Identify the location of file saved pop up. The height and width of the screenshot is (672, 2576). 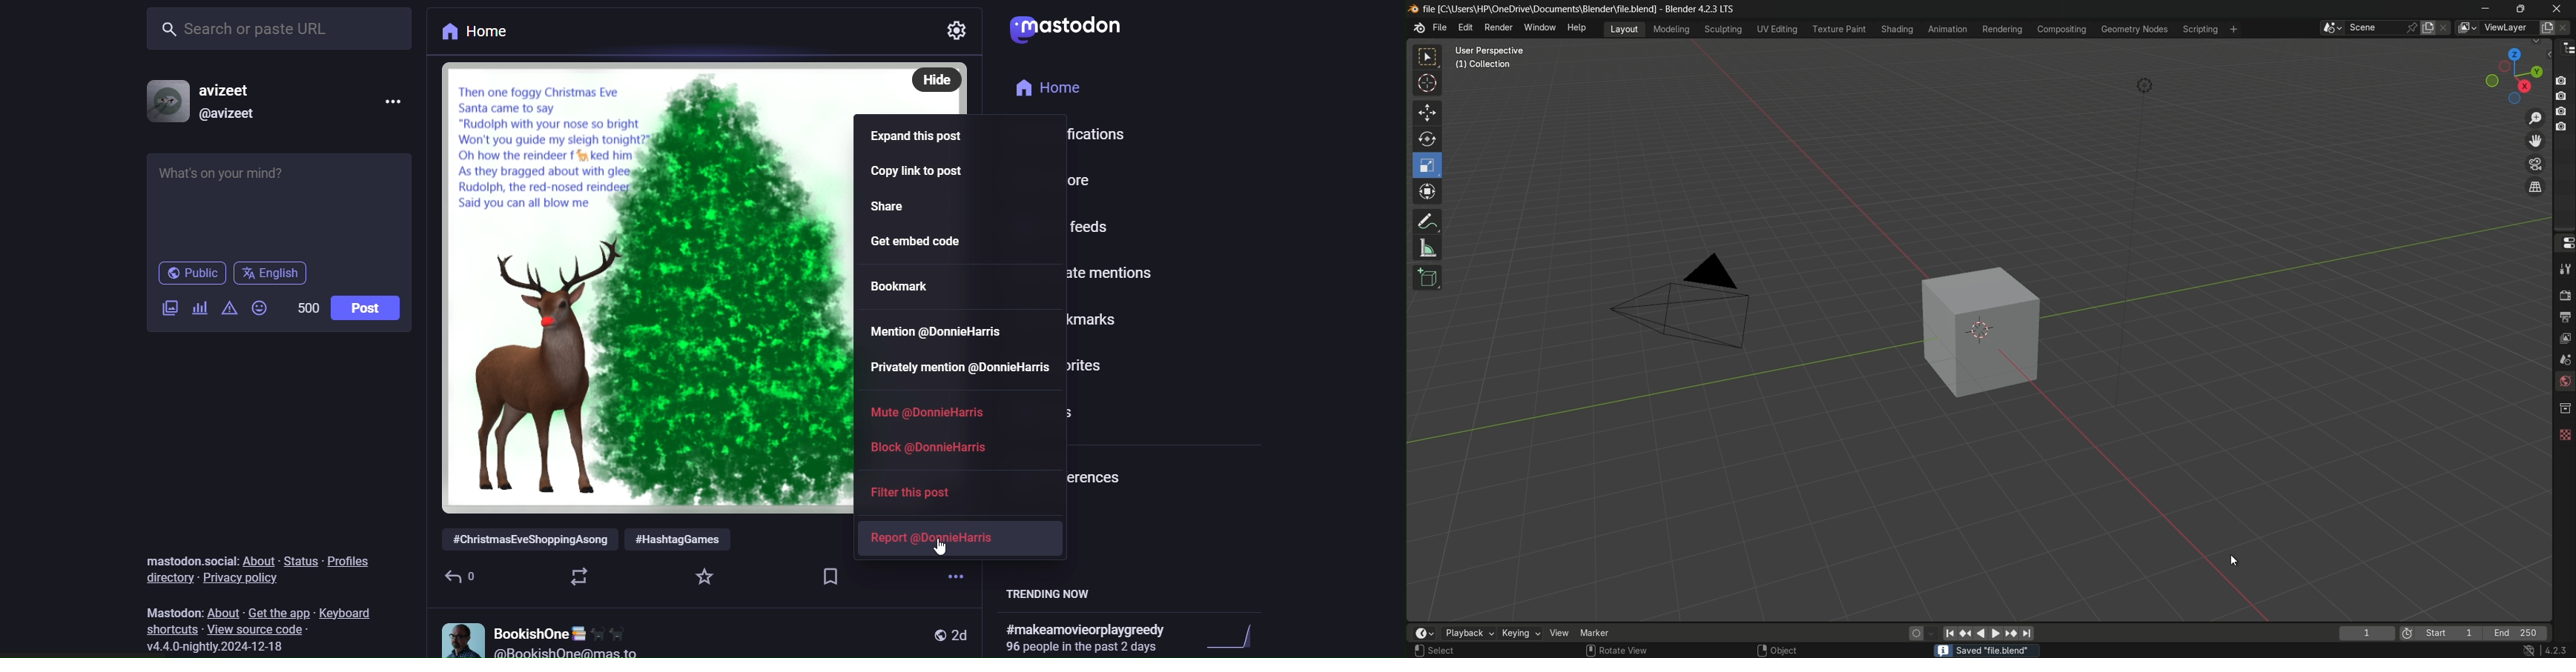
(1985, 650).